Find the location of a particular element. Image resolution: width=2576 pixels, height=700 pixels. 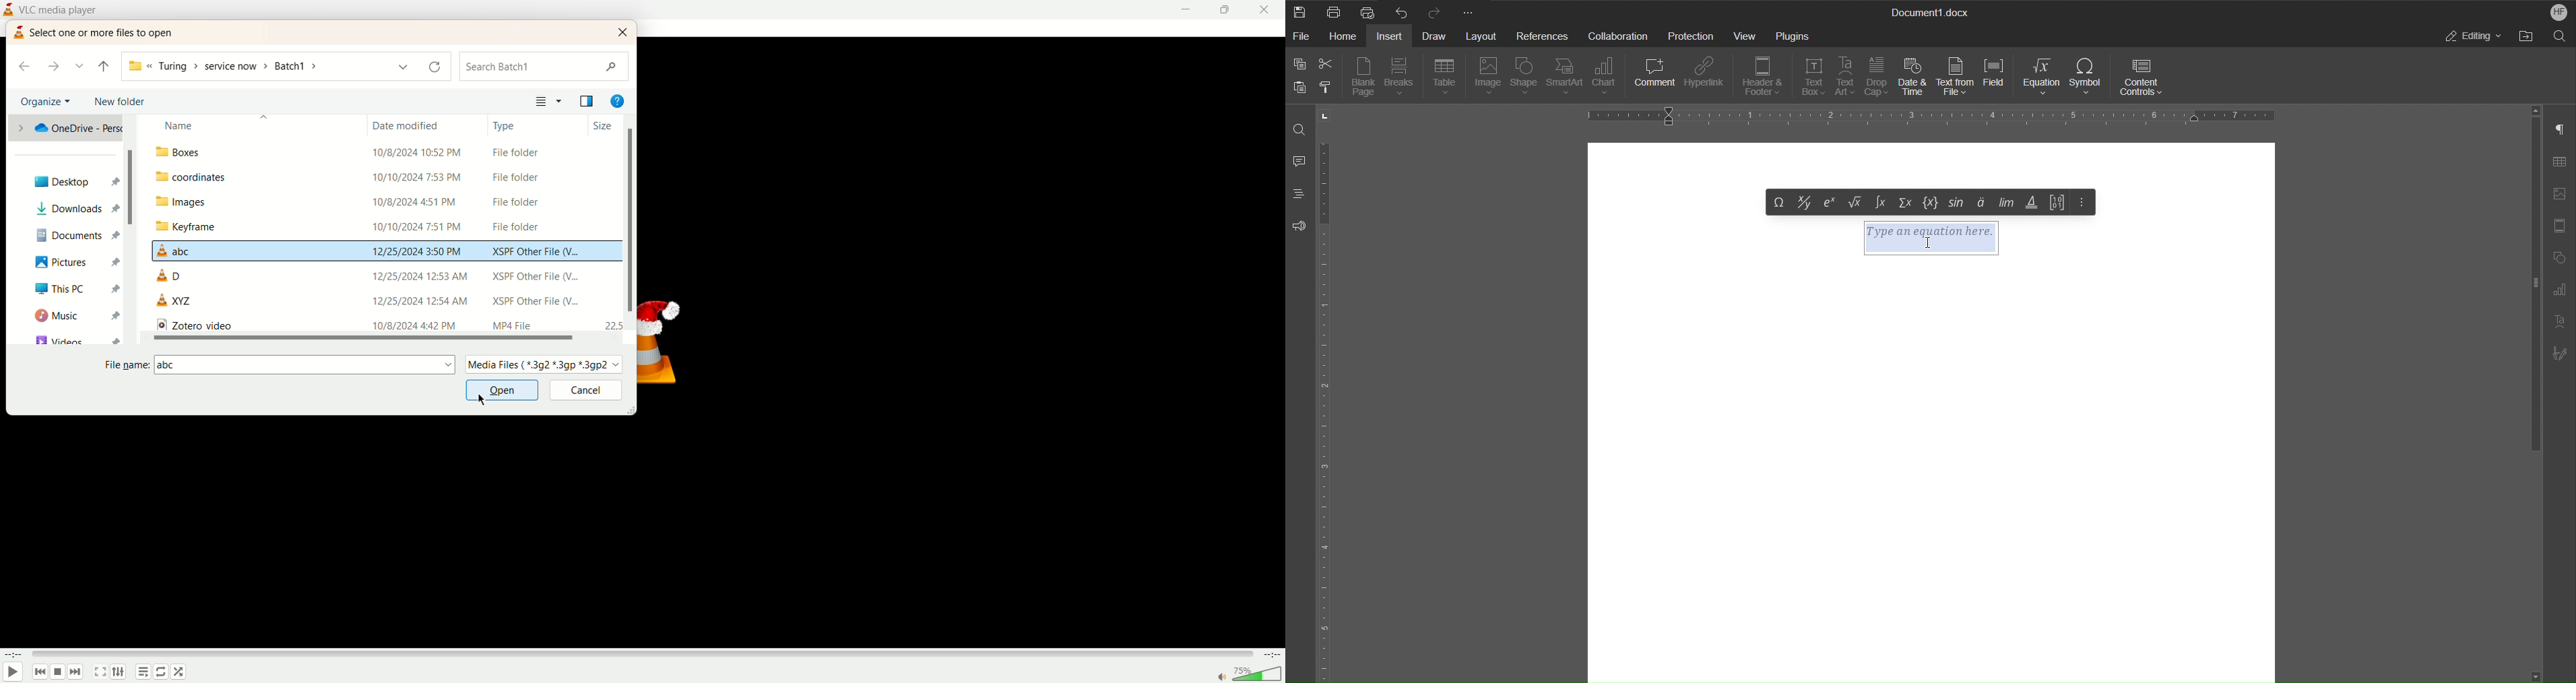

File is located at coordinates (1304, 38).